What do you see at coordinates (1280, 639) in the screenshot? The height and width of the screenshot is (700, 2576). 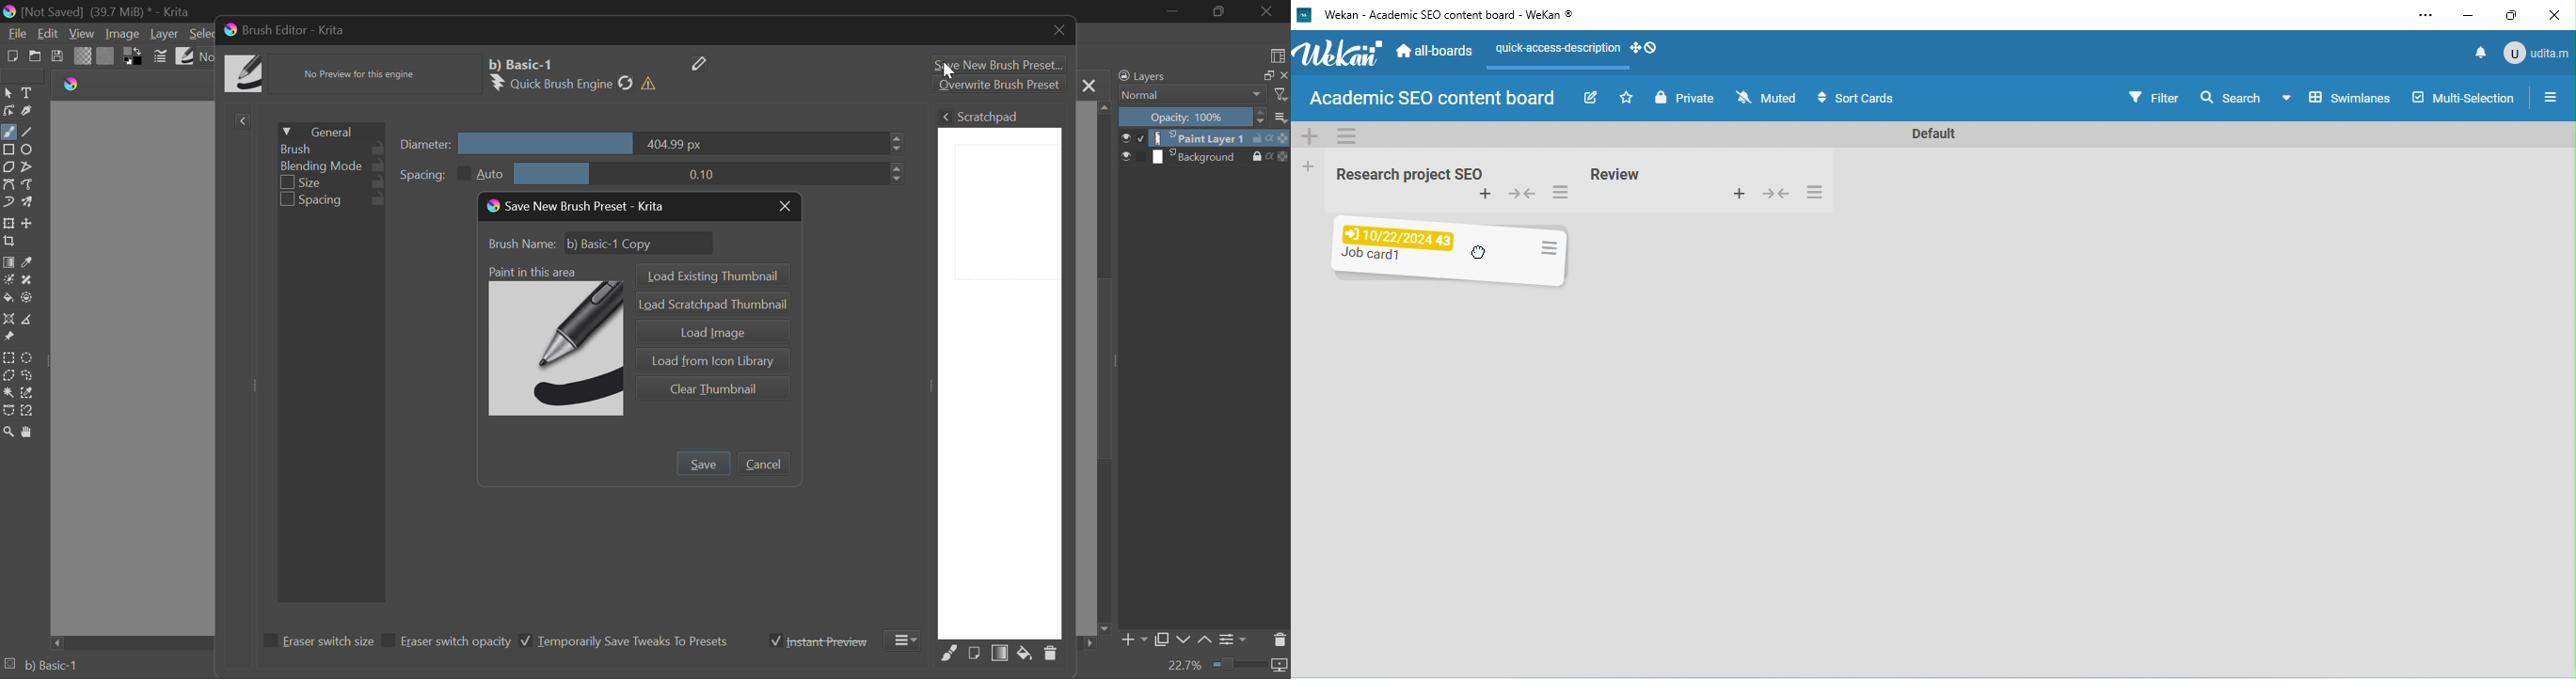 I see `Delete Layer` at bounding box center [1280, 639].